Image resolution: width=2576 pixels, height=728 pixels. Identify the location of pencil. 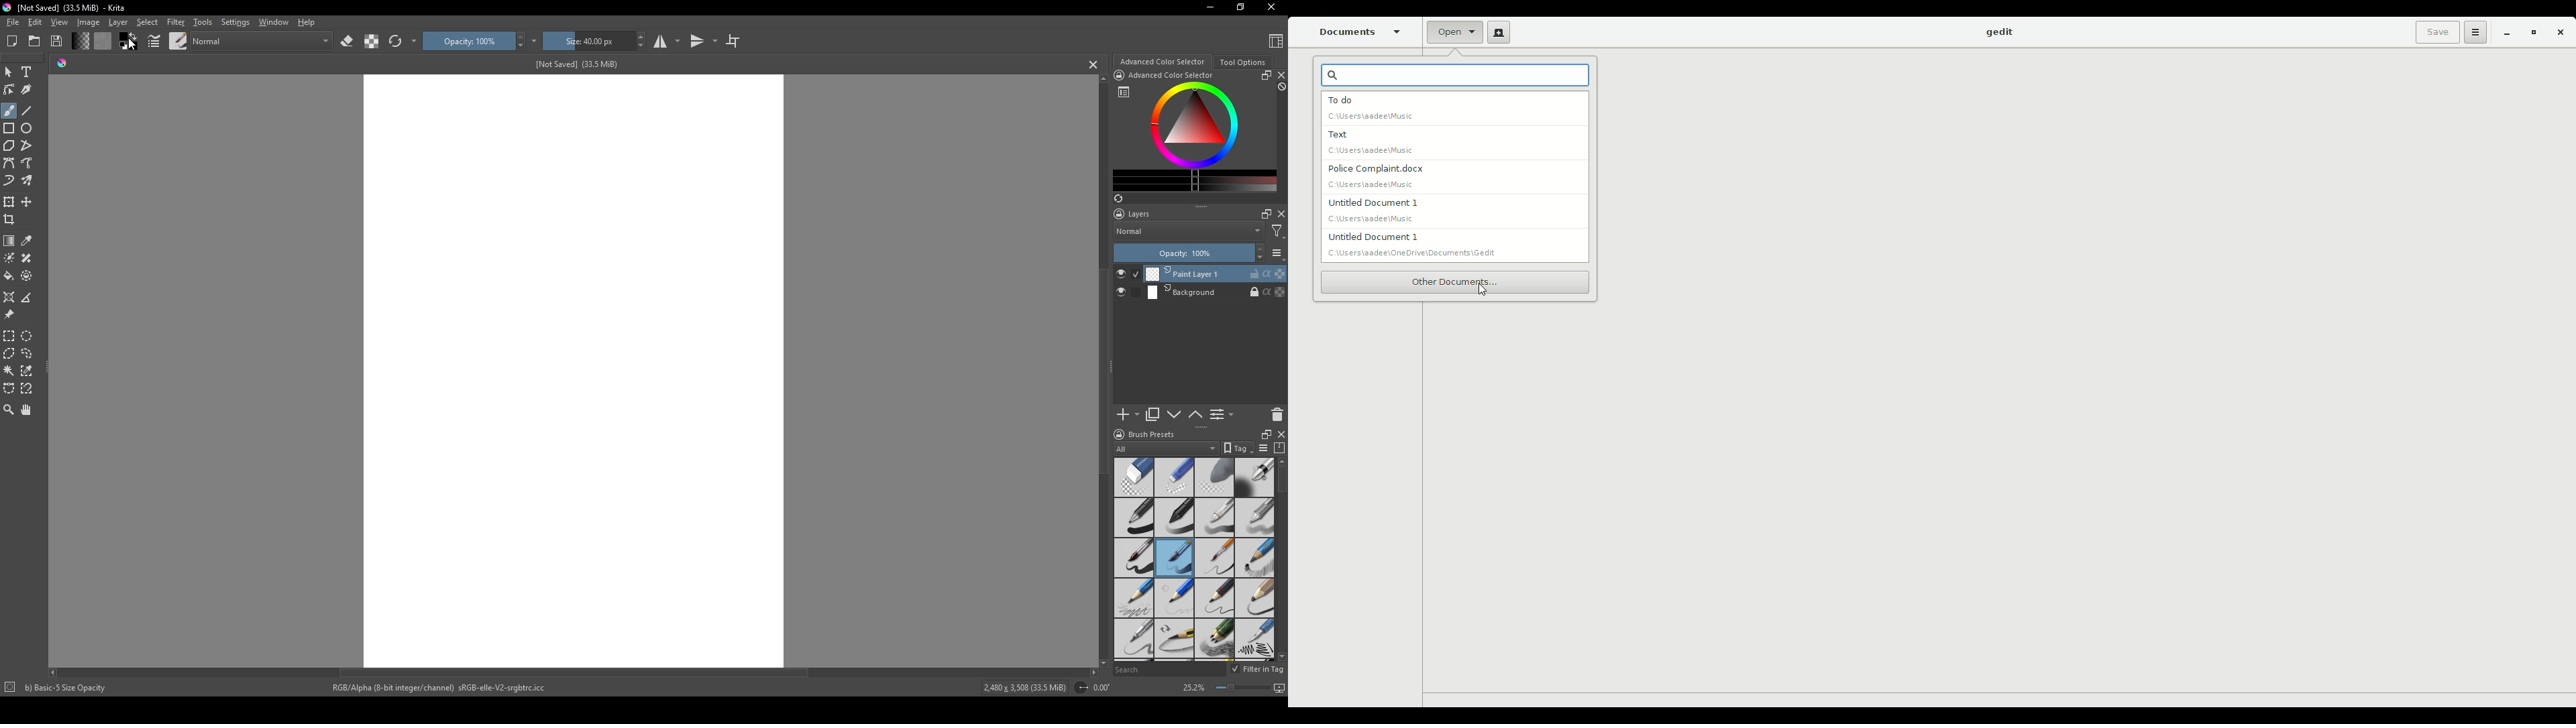
(1214, 598).